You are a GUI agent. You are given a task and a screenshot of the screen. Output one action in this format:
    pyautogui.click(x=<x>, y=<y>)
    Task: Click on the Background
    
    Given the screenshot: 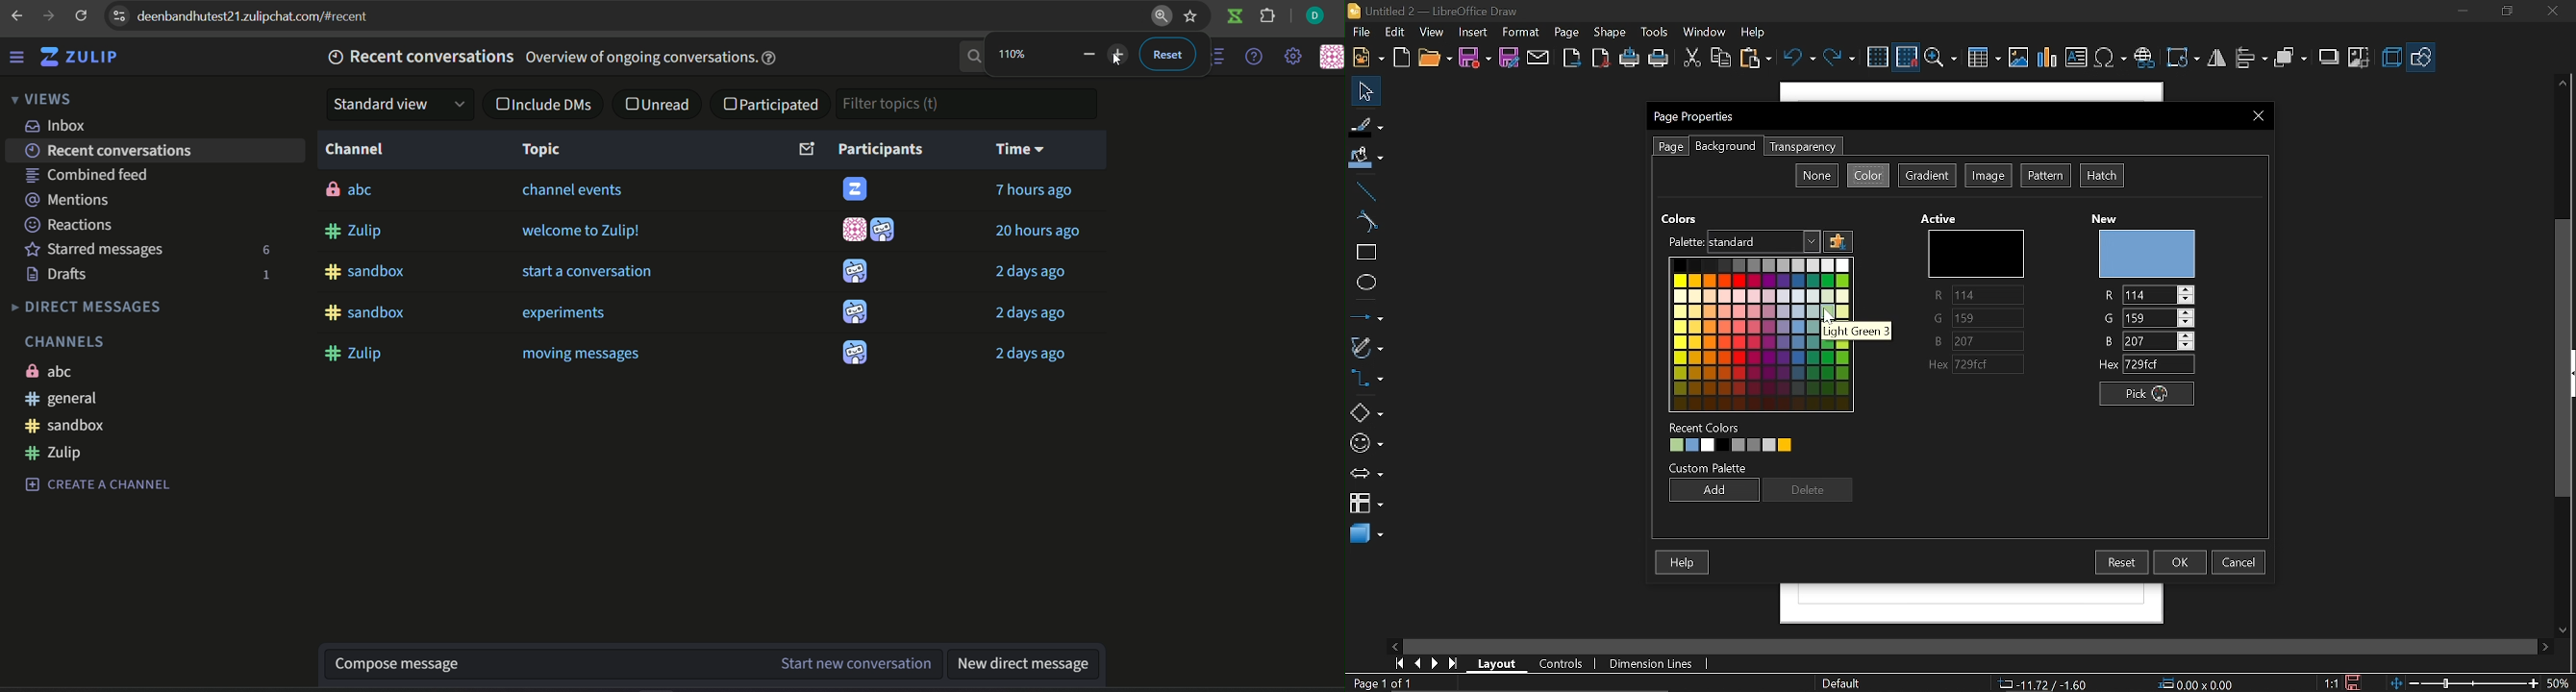 What is the action you would take?
    pyautogui.click(x=1724, y=147)
    